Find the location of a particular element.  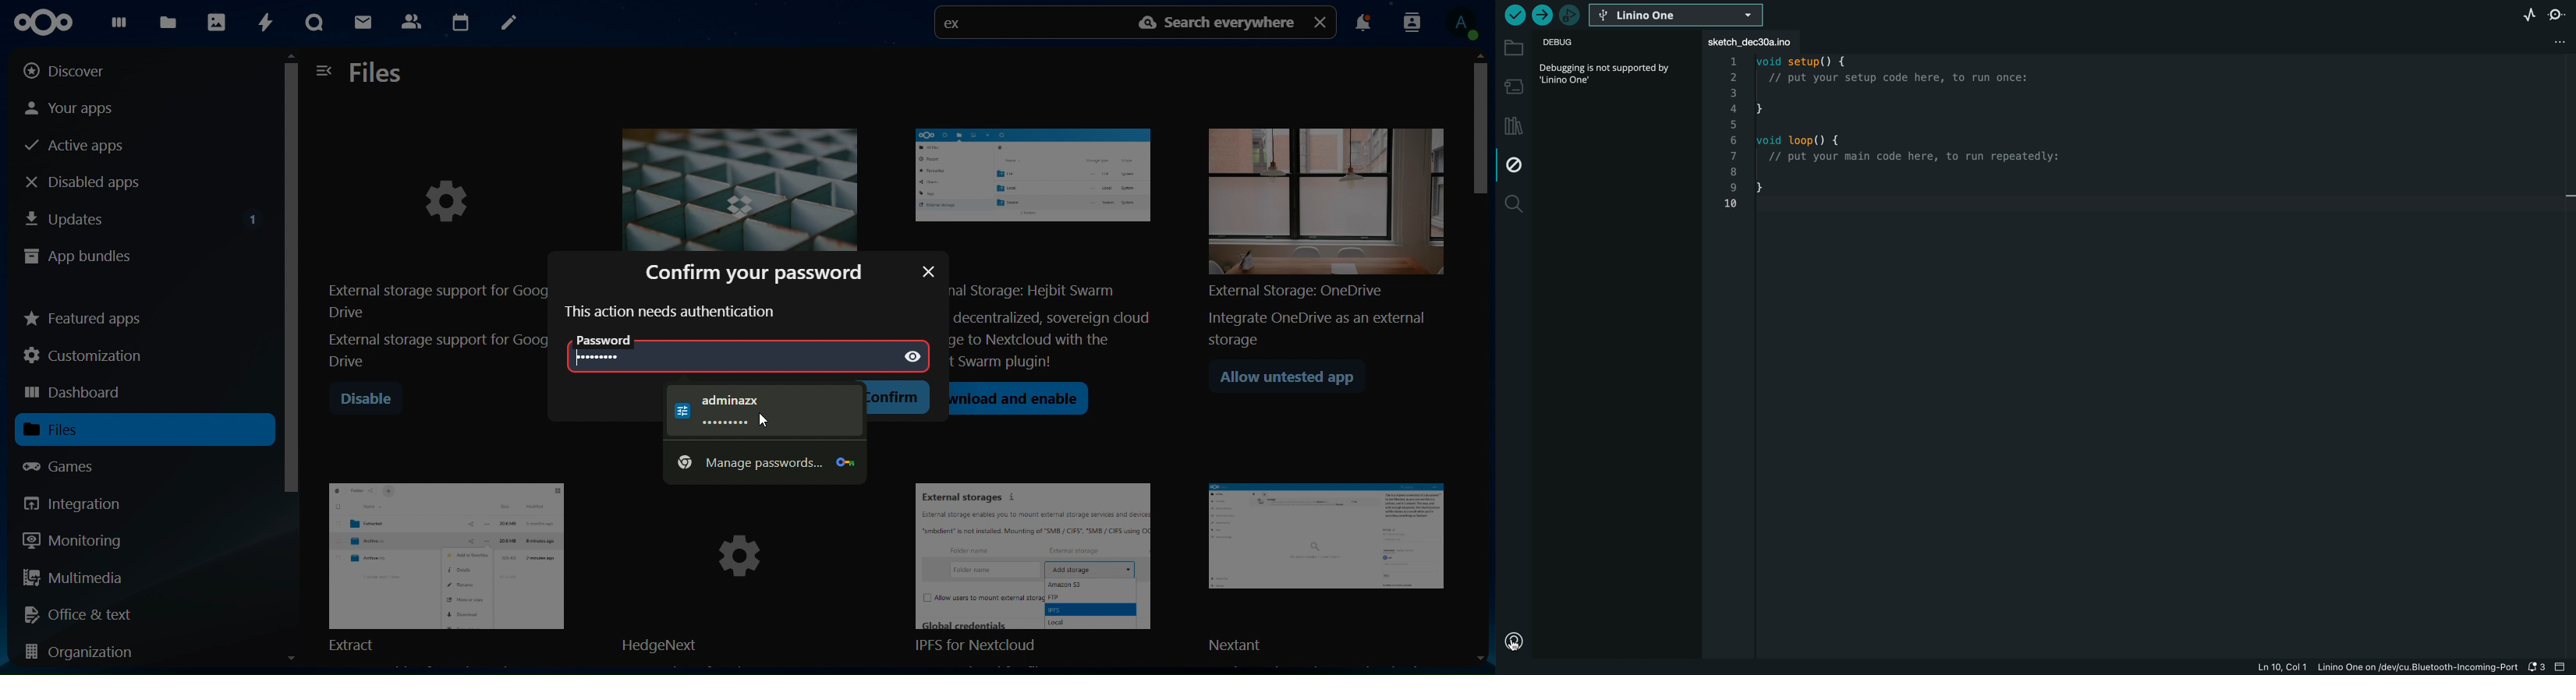

password  is located at coordinates (606, 358).